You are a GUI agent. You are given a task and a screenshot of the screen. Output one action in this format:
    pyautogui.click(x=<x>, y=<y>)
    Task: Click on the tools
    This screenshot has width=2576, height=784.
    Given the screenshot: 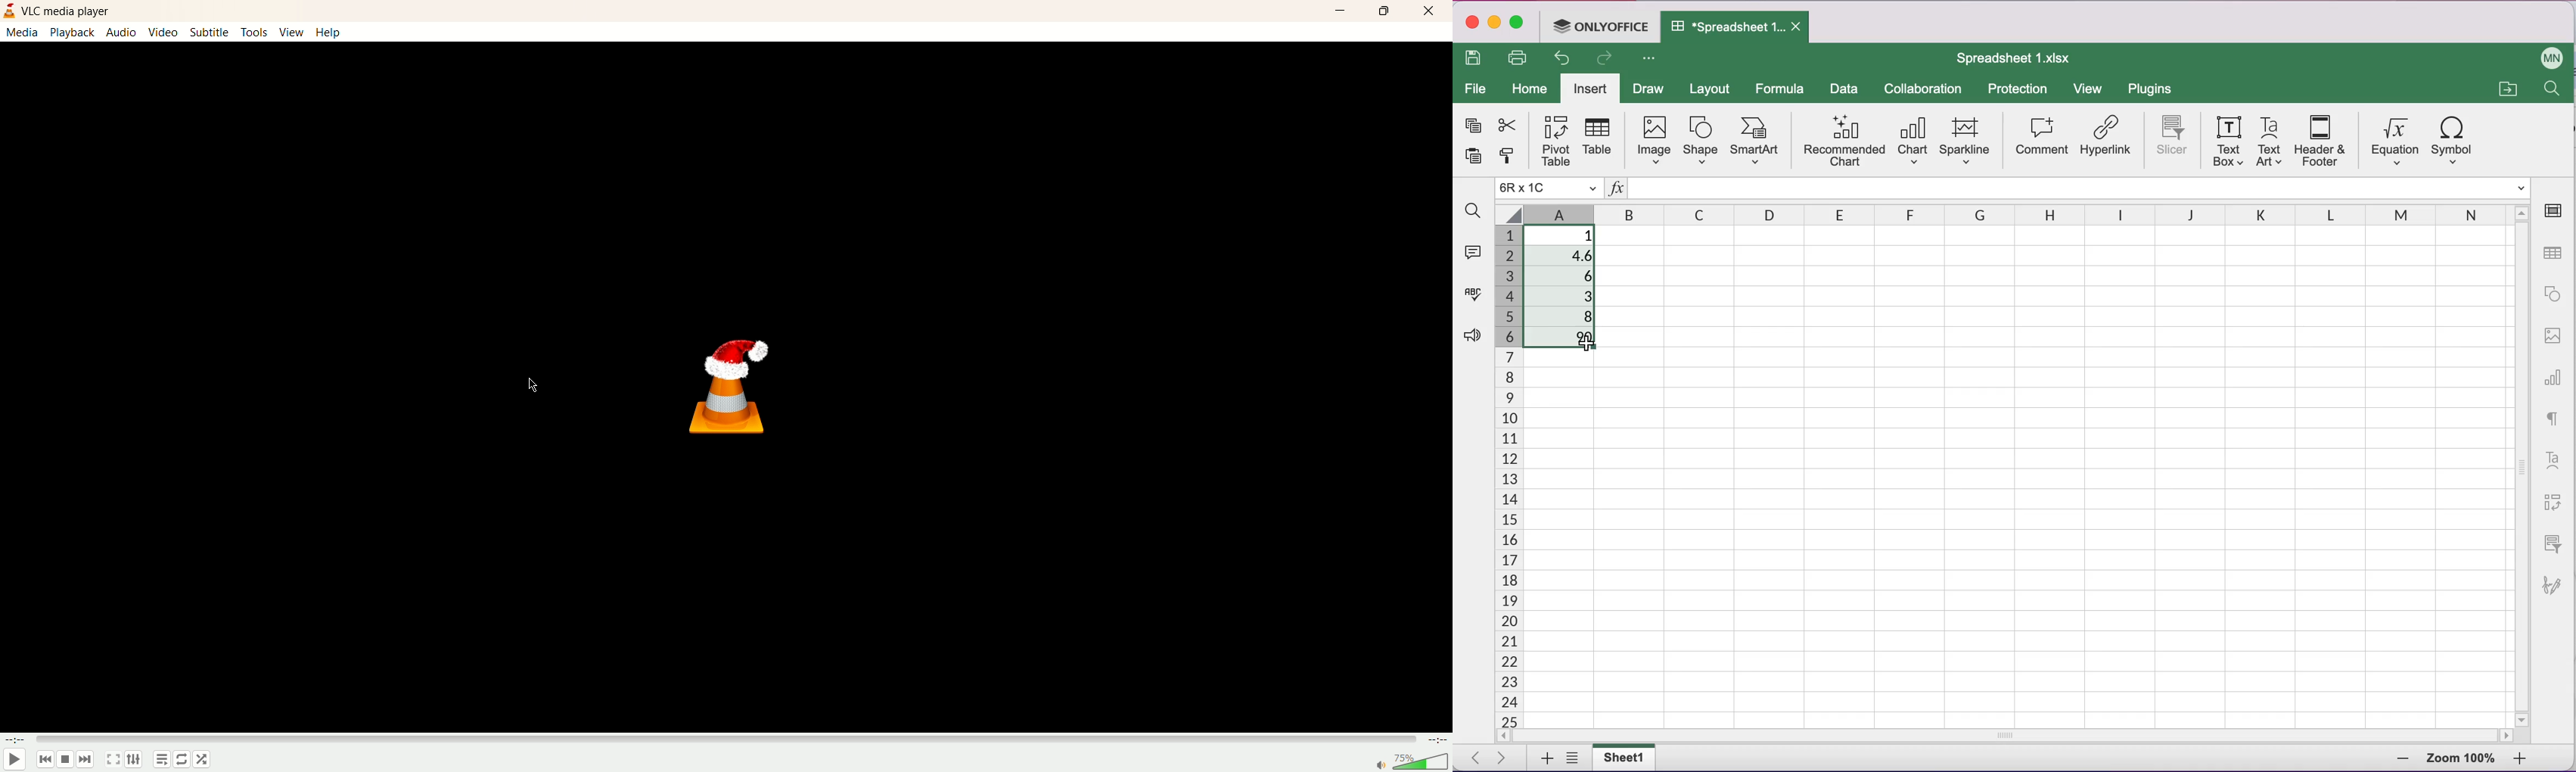 What is the action you would take?
    pyautogui.click(x=253, y=32)
    